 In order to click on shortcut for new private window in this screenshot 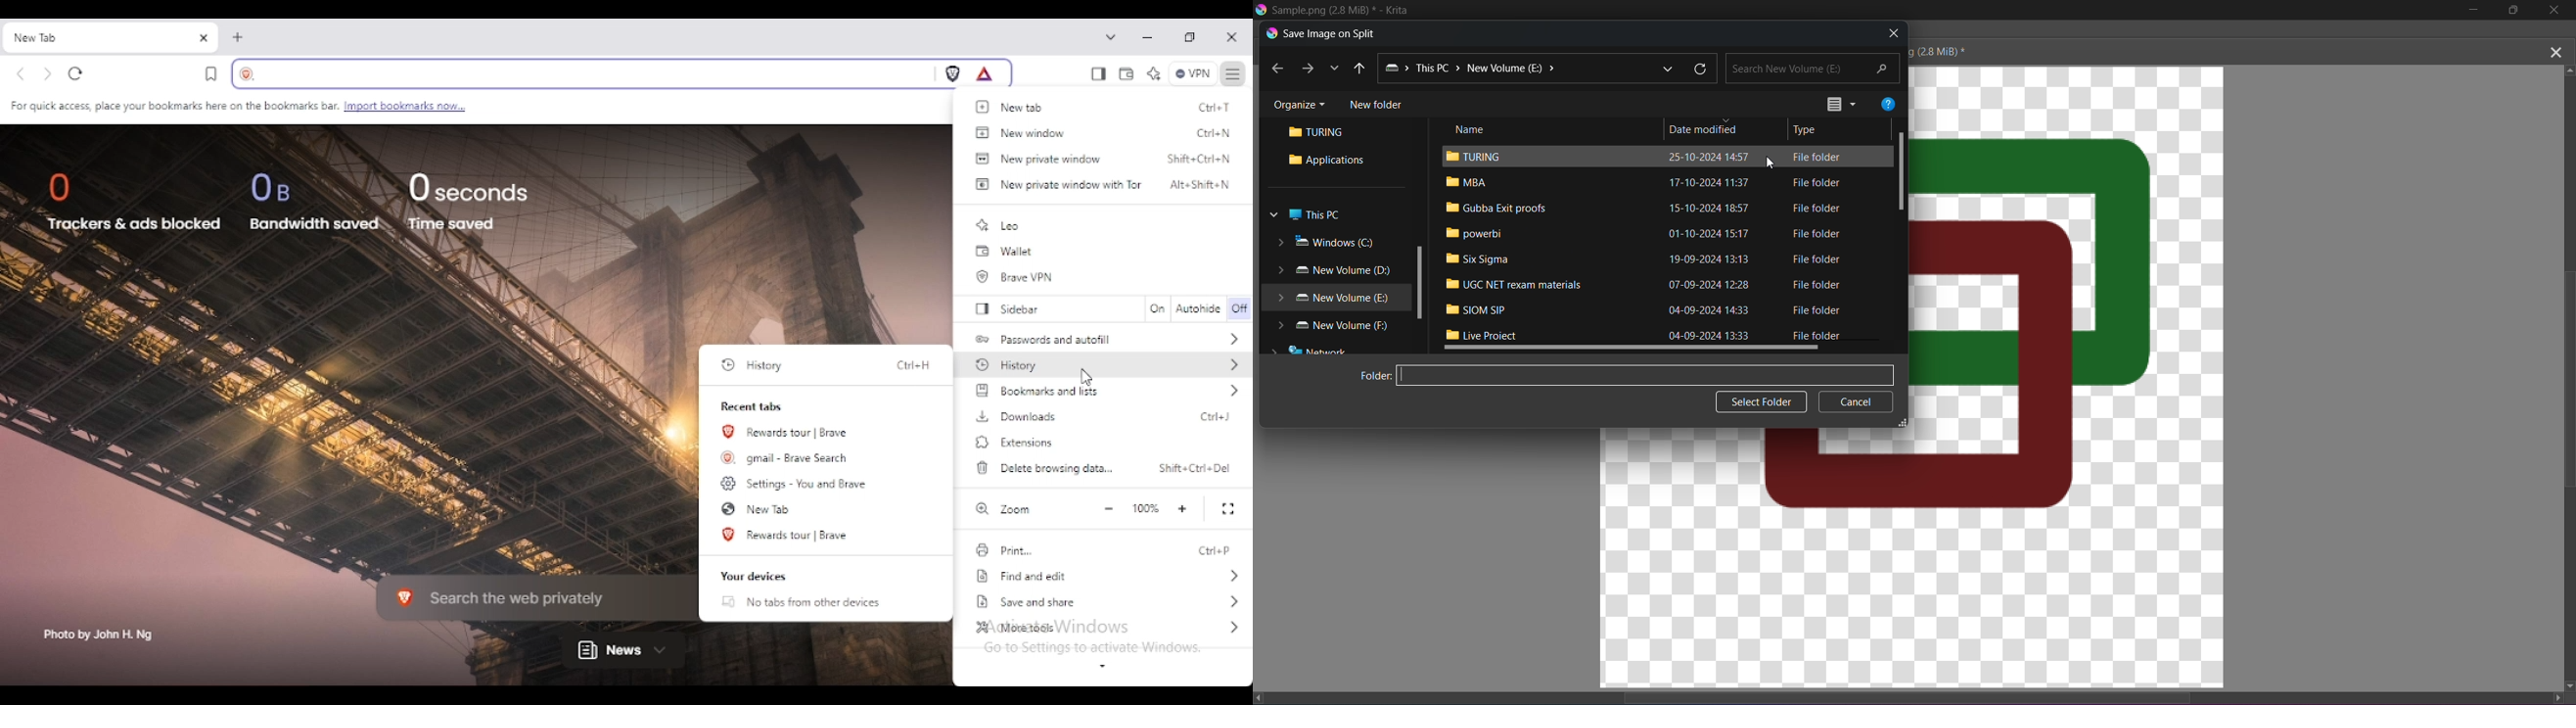, I will do `click(1200, 158)`.